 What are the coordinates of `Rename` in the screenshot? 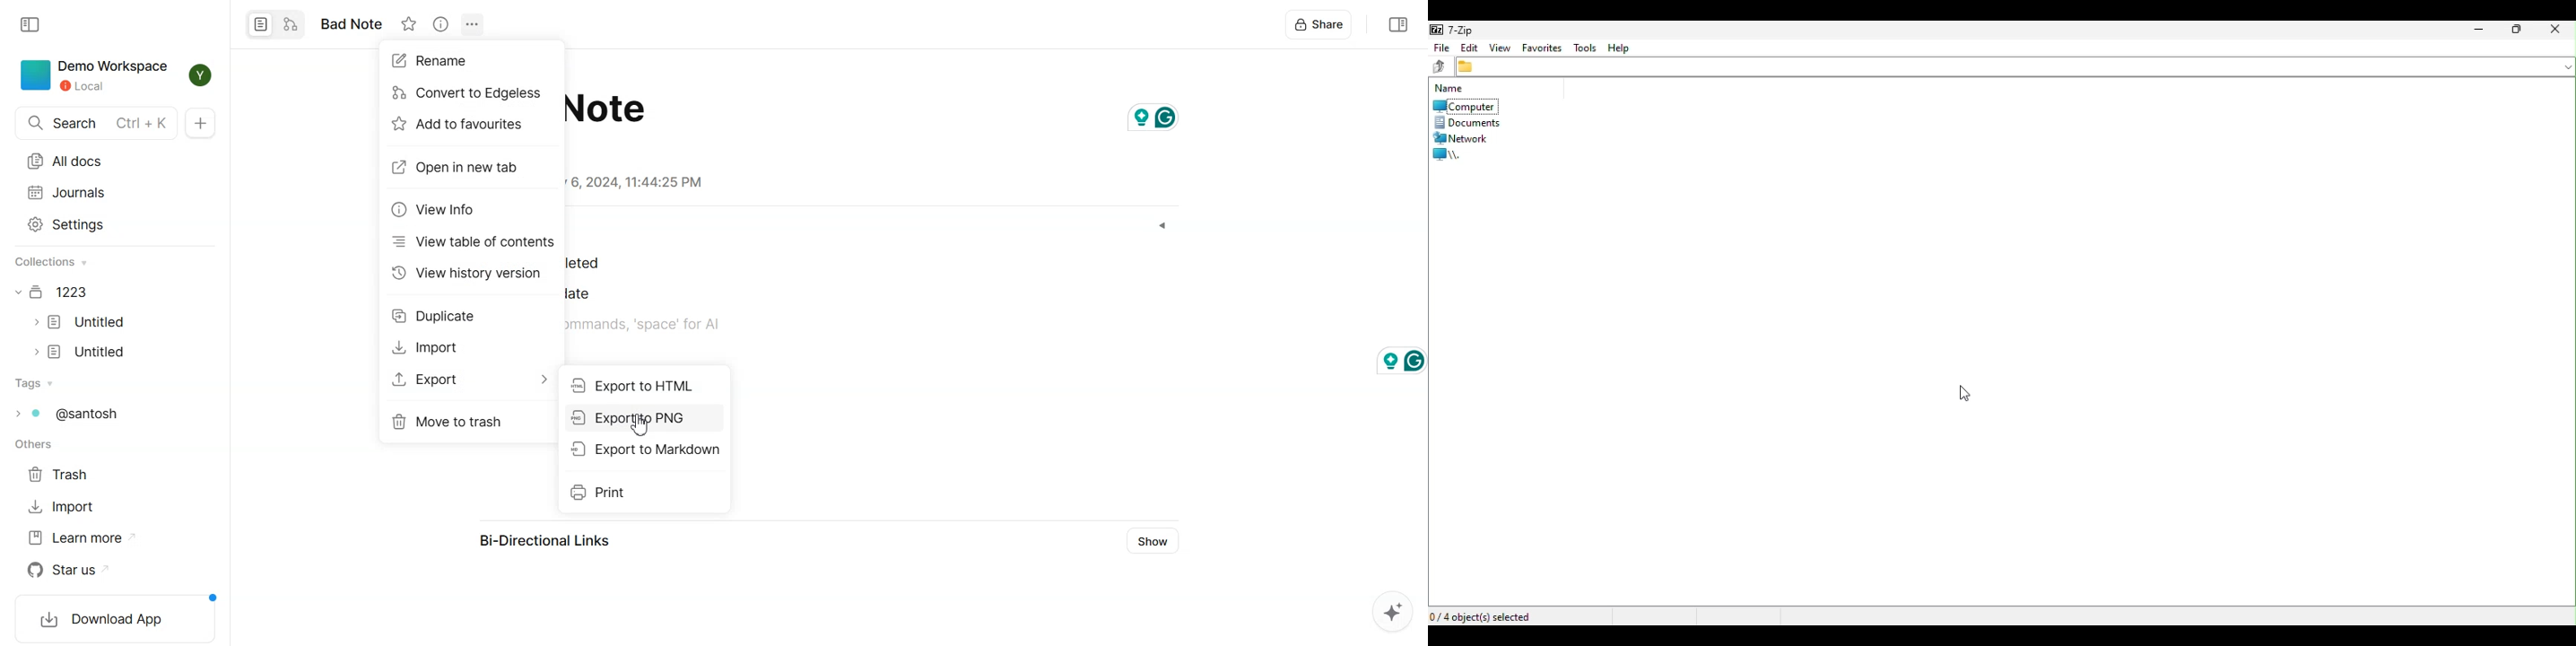 It's located at (440, 61).